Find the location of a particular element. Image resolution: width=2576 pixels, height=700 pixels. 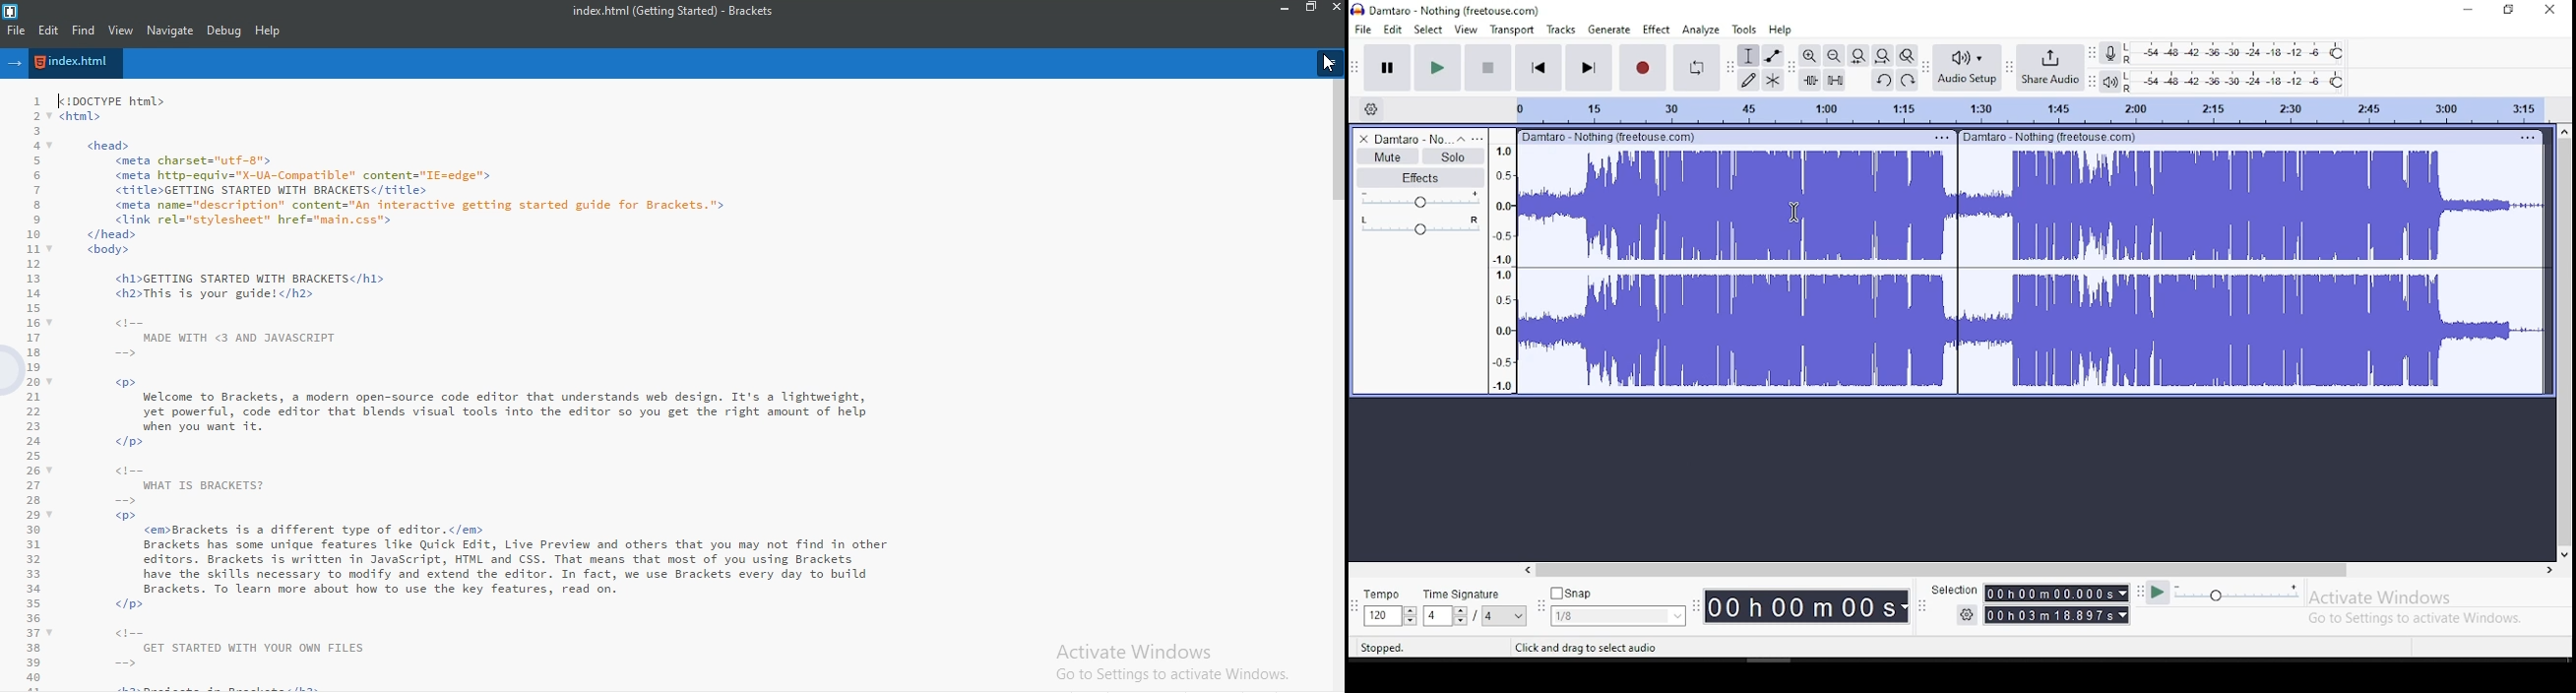

effect is located at coordinates (1657, 31).